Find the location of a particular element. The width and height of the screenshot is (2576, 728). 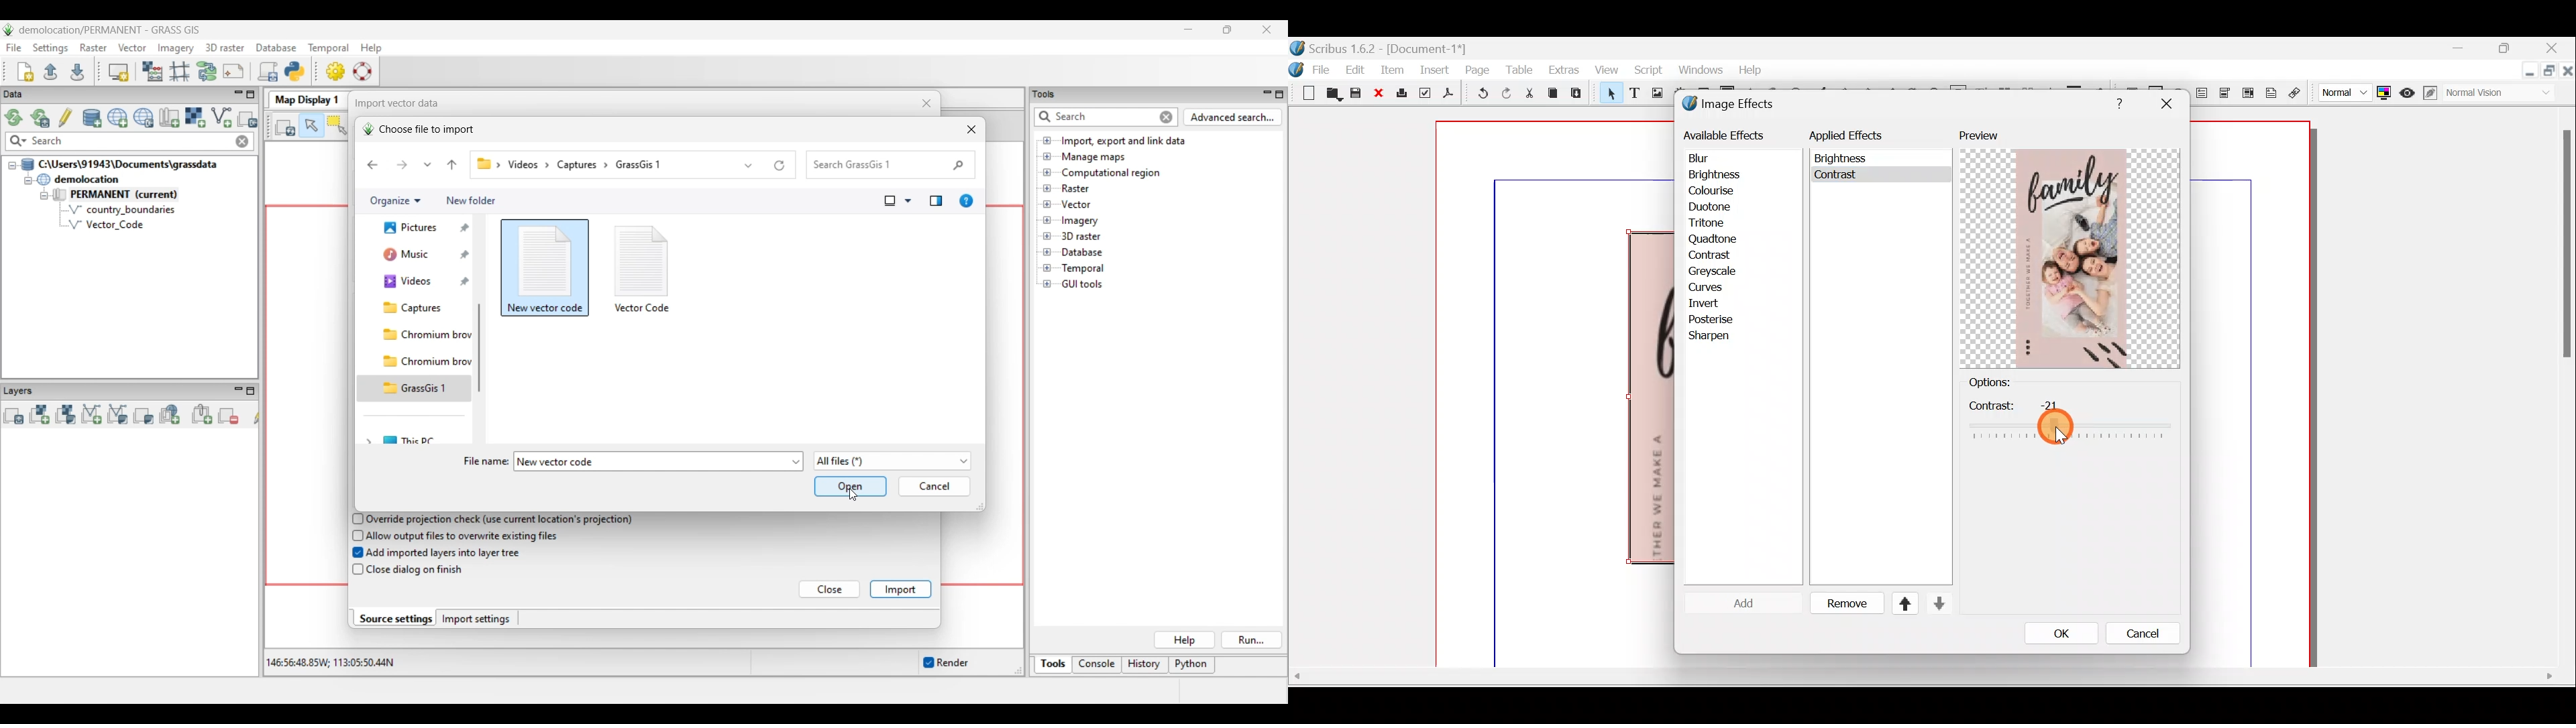

Available effects is located at coordinates (1726, 134).